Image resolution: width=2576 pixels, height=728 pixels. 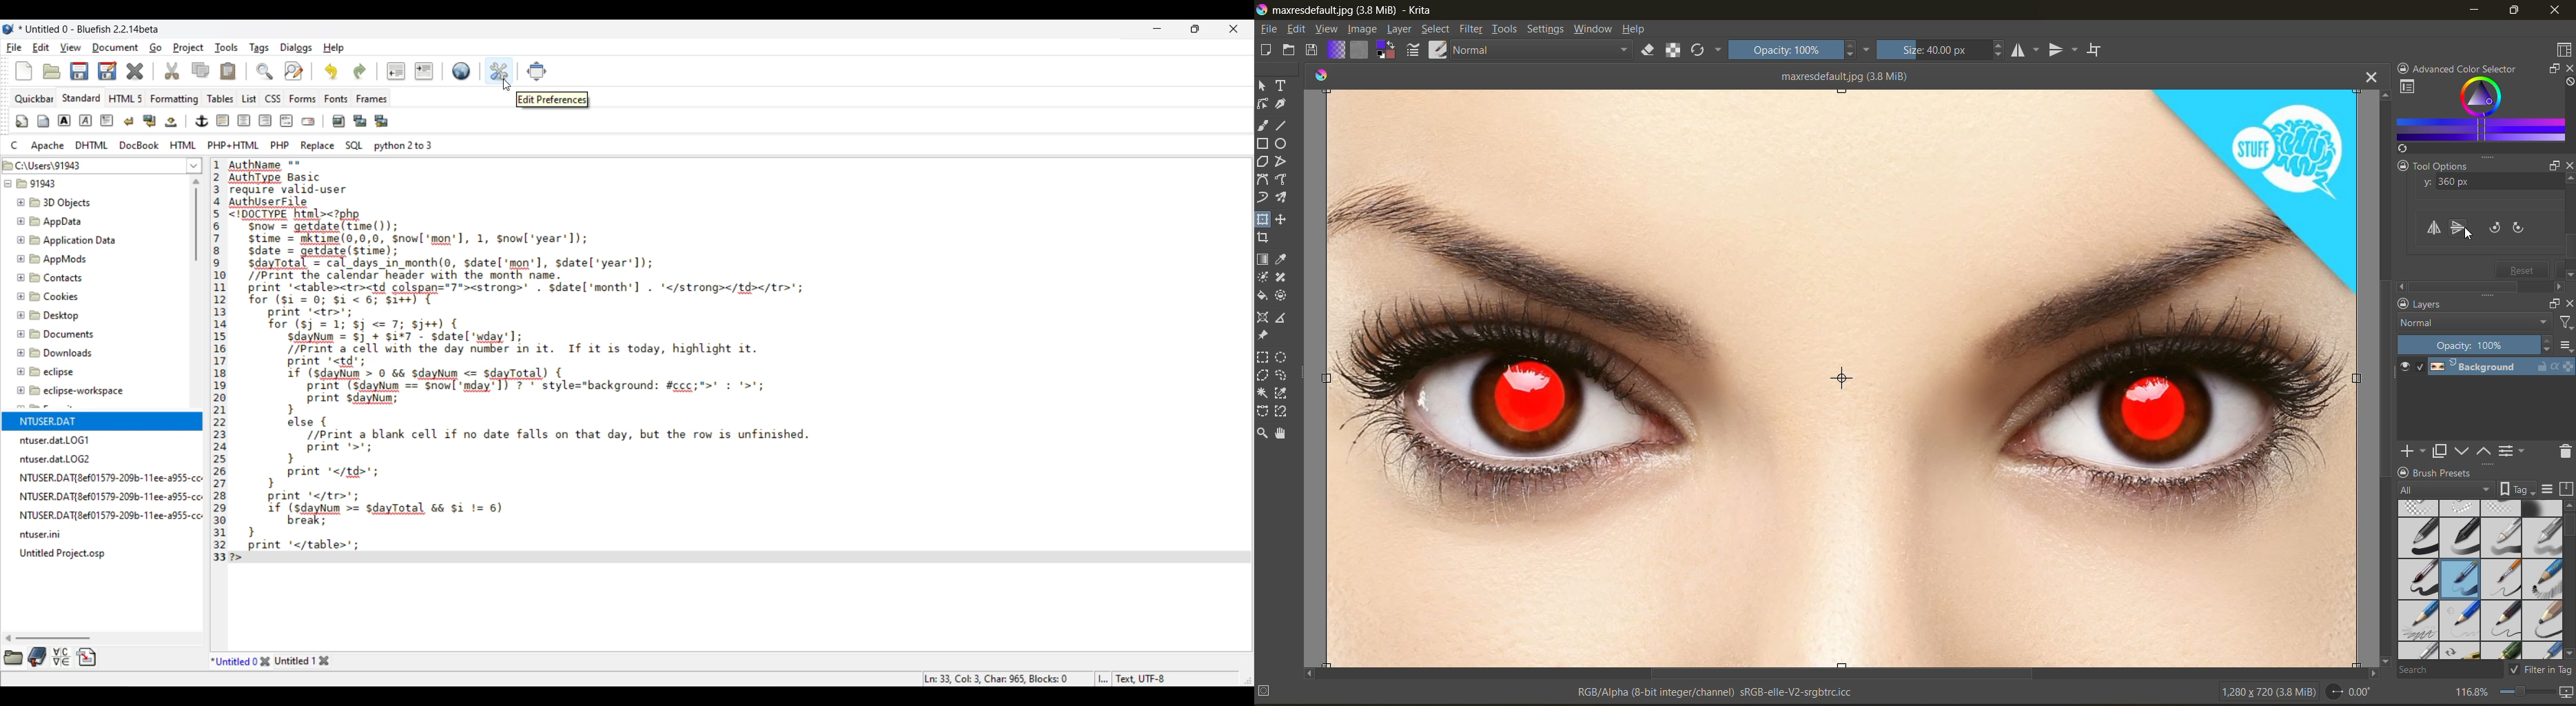 What do you see at coordinates (259, 48) in the screenshot?
I see `Tags menu` at bounding box center [259, 48].